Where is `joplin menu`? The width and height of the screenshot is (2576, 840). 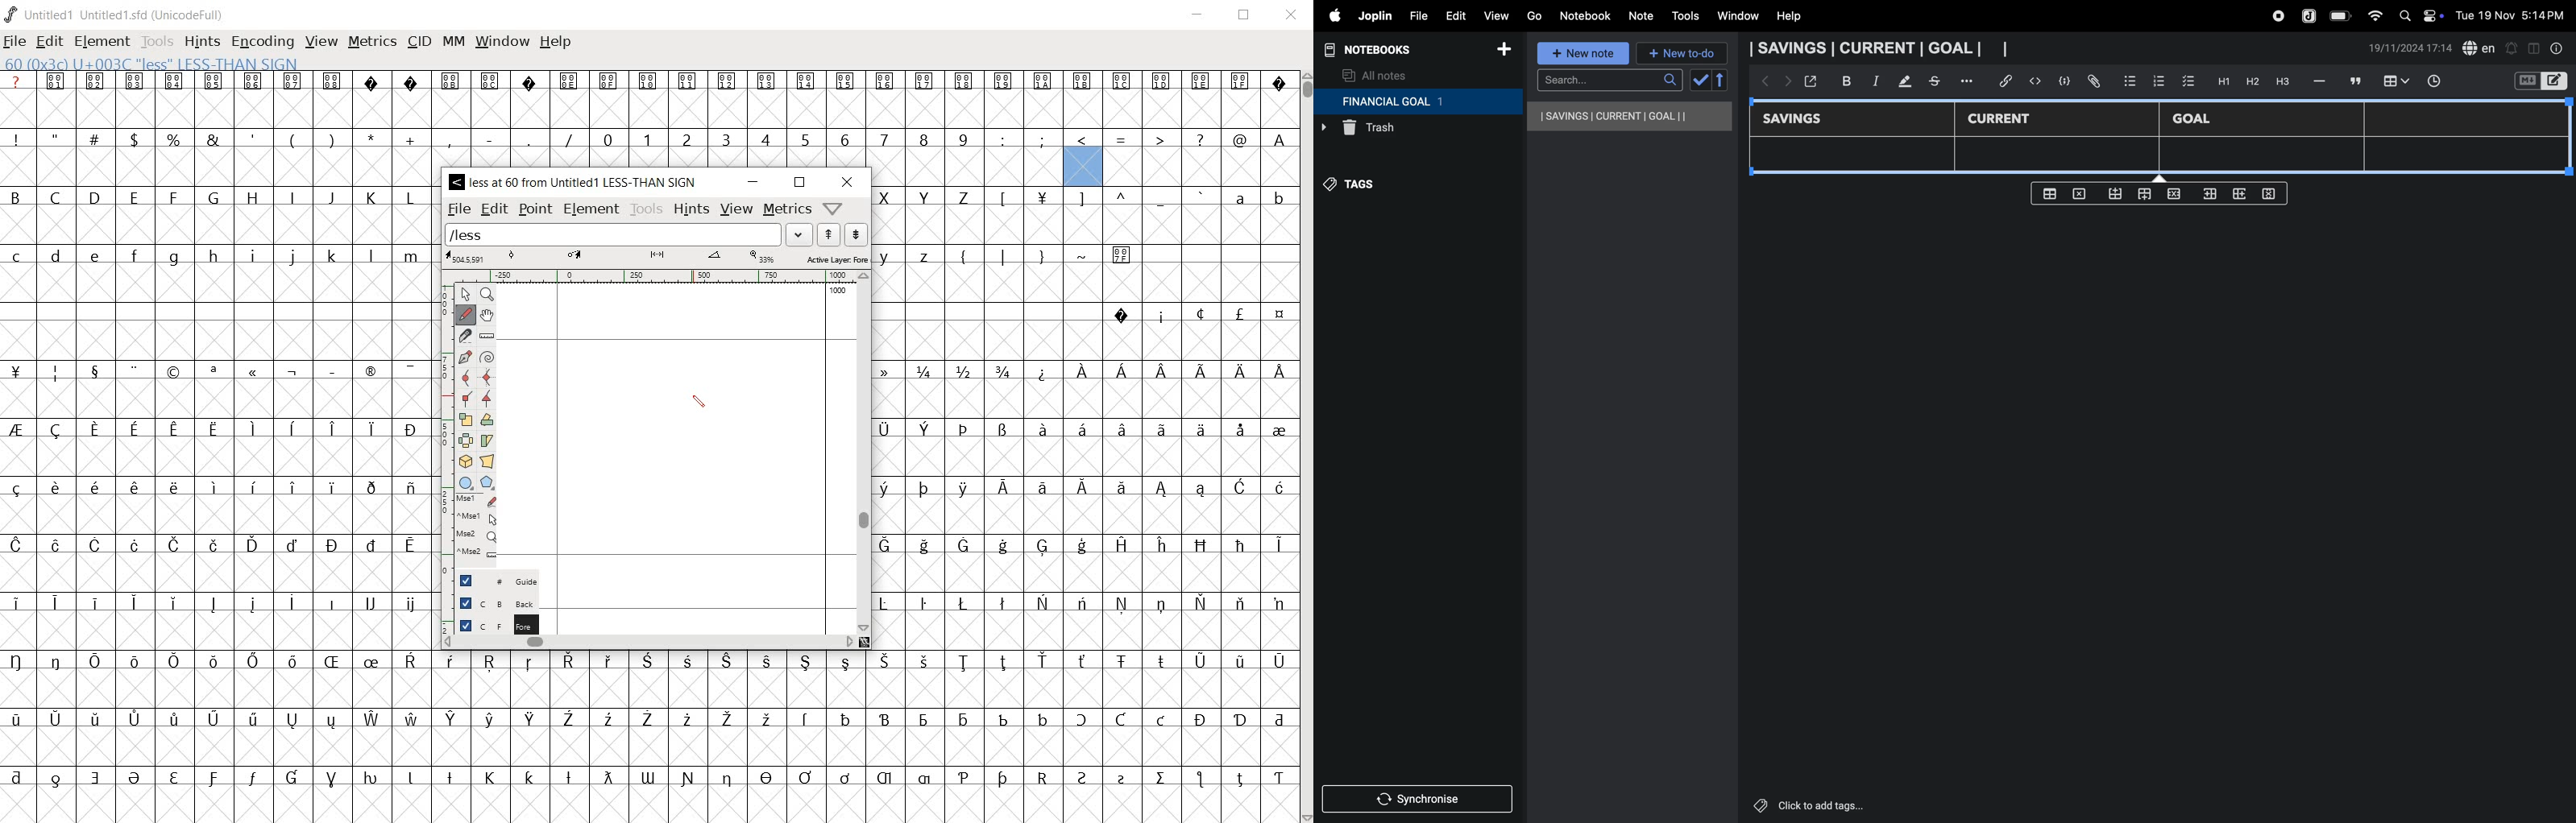
joplin menu is located at coordinates (1373, 16).